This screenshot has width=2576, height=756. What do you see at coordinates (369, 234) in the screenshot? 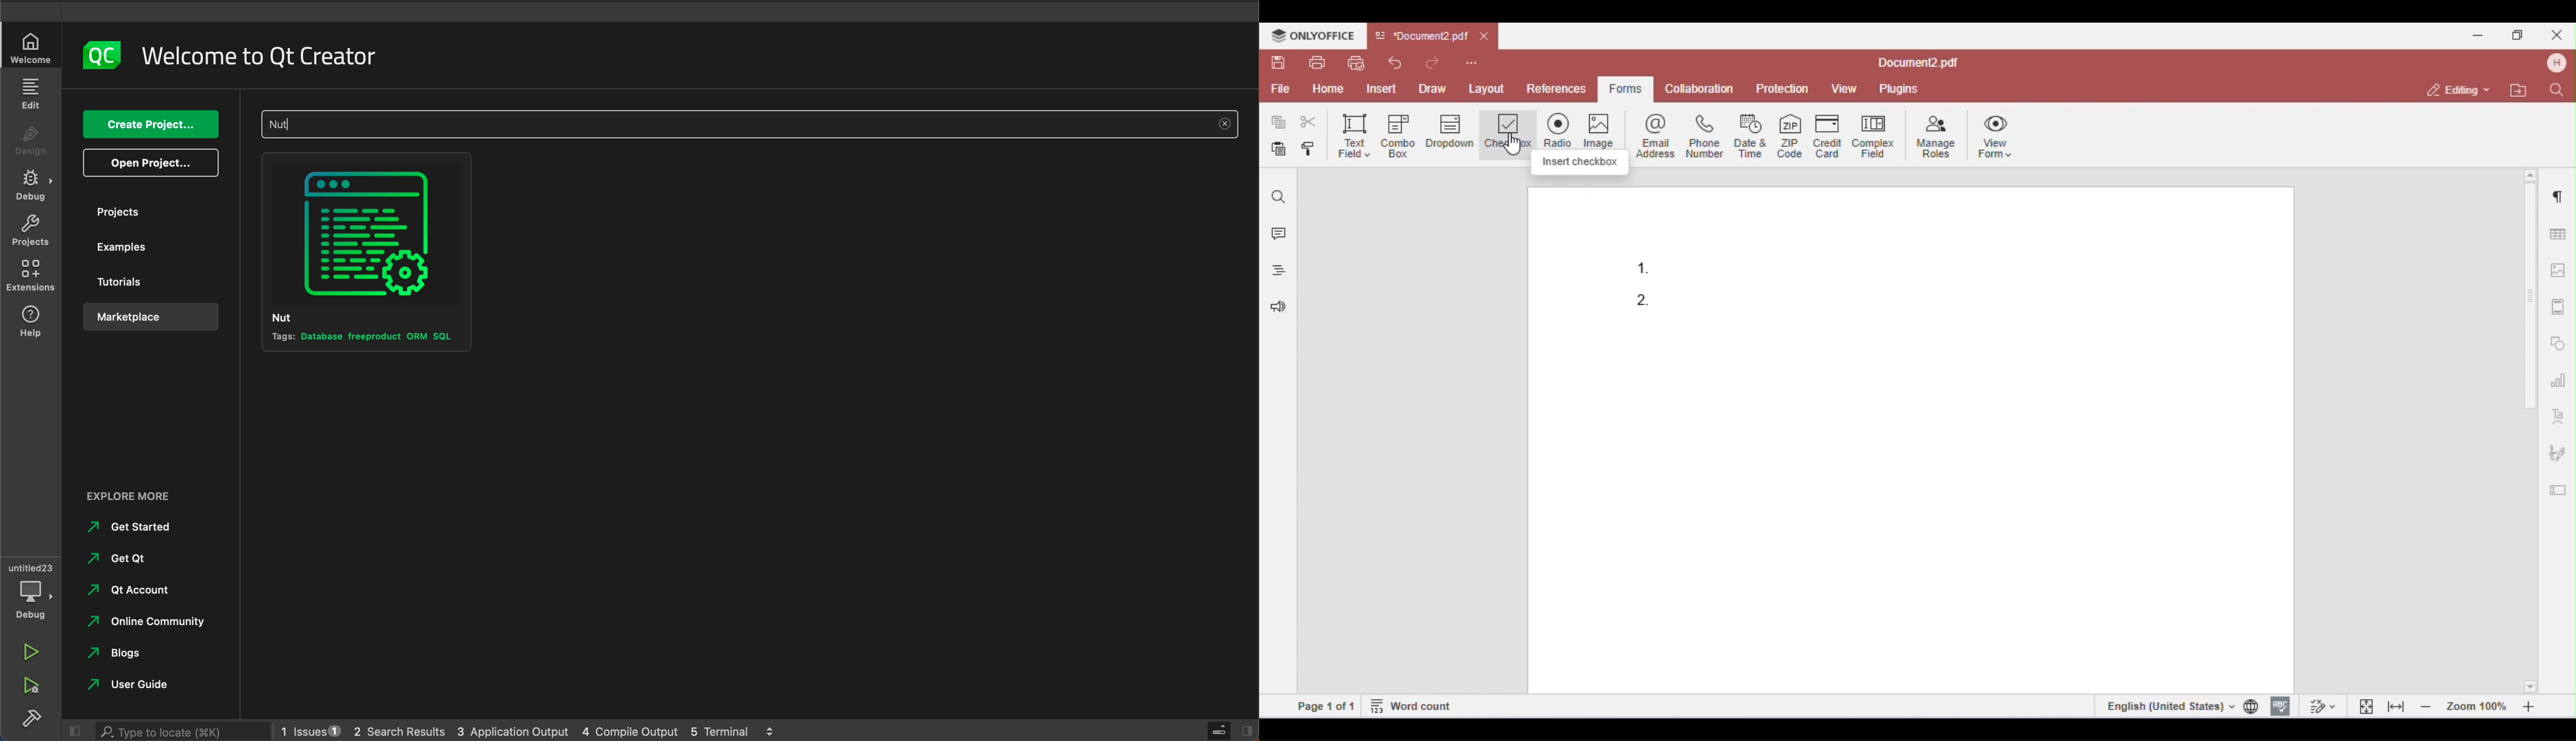
I see `logo` at bounding box center [369, 234].